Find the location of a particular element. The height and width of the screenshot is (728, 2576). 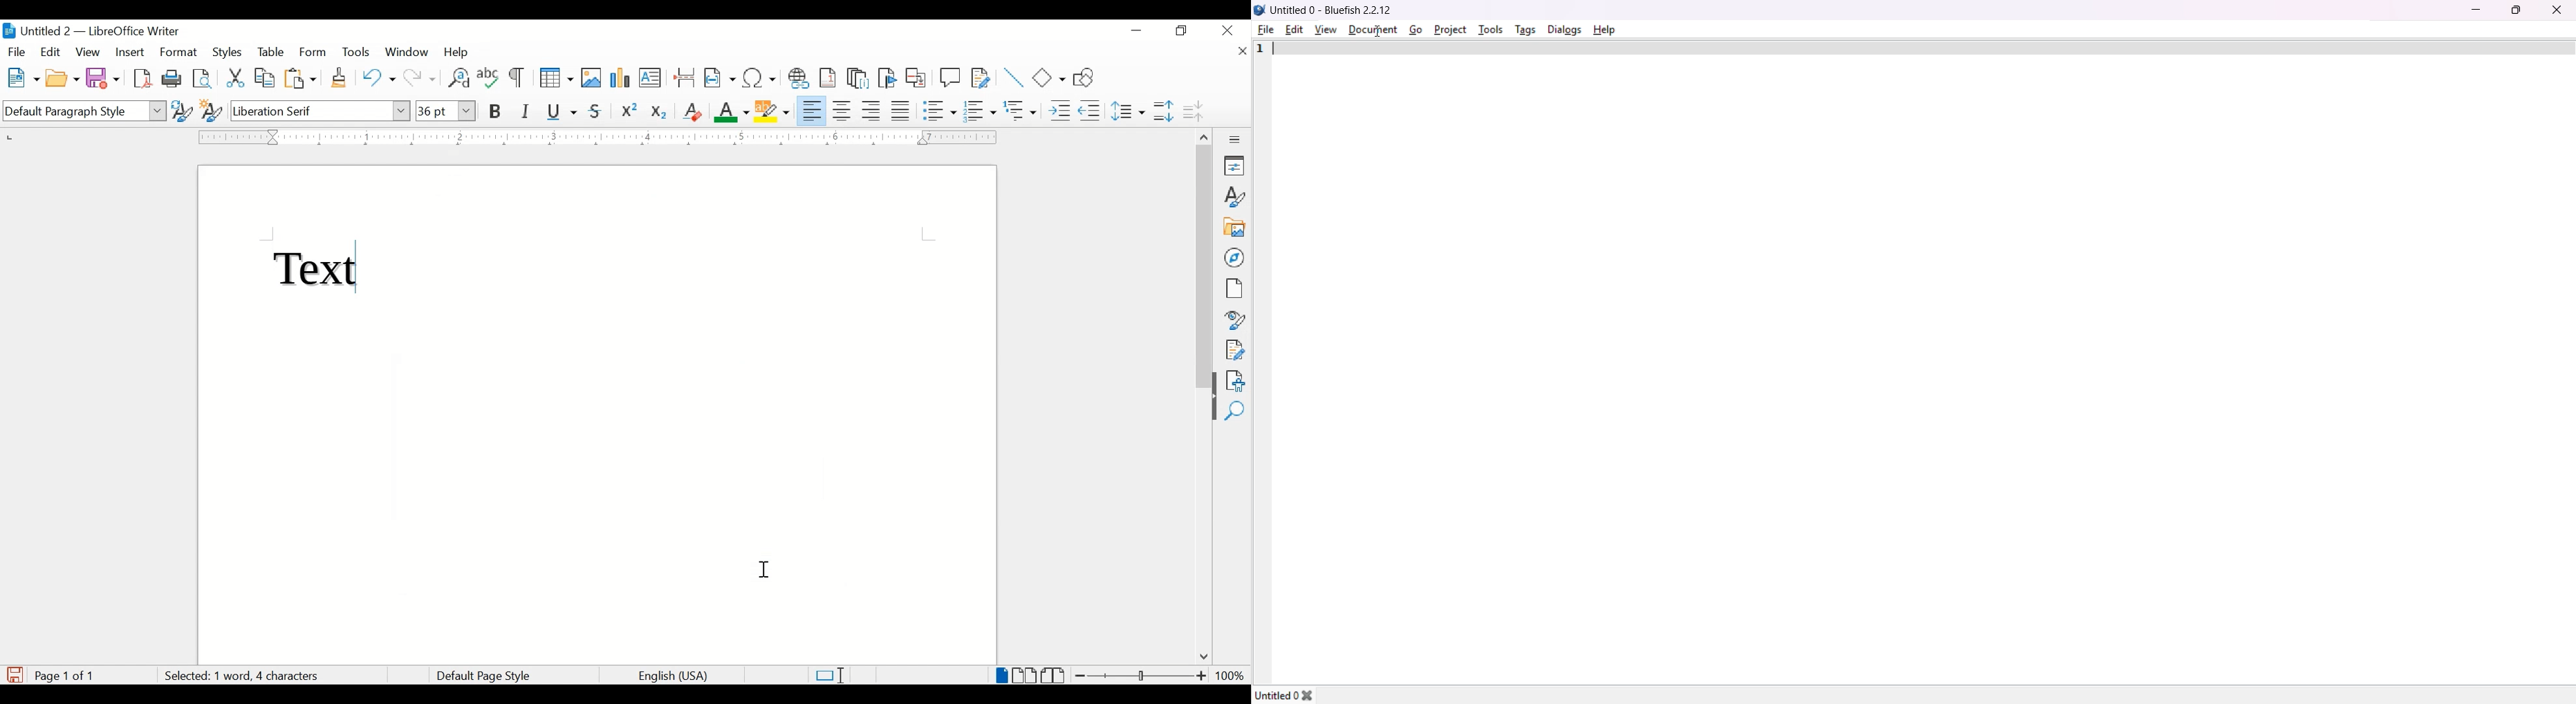

view is located at coordinates (89, 52).